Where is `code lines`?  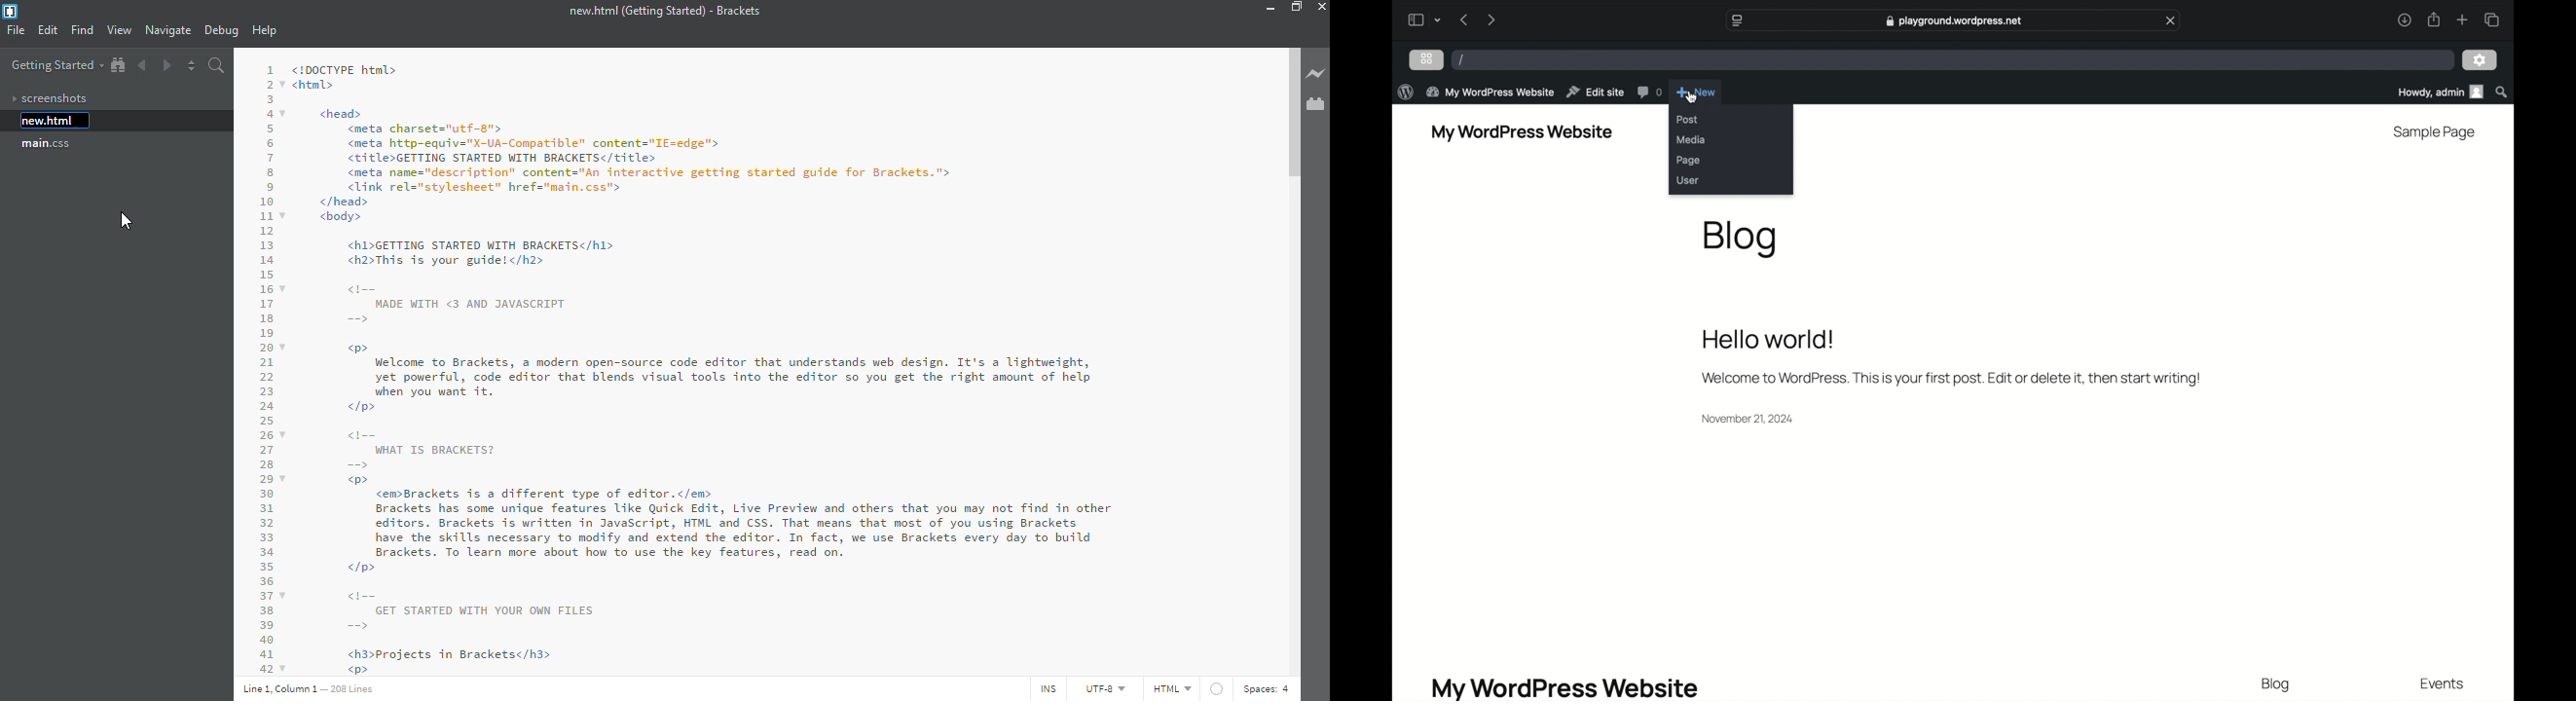
code lines is located at coordinates (263, 364).